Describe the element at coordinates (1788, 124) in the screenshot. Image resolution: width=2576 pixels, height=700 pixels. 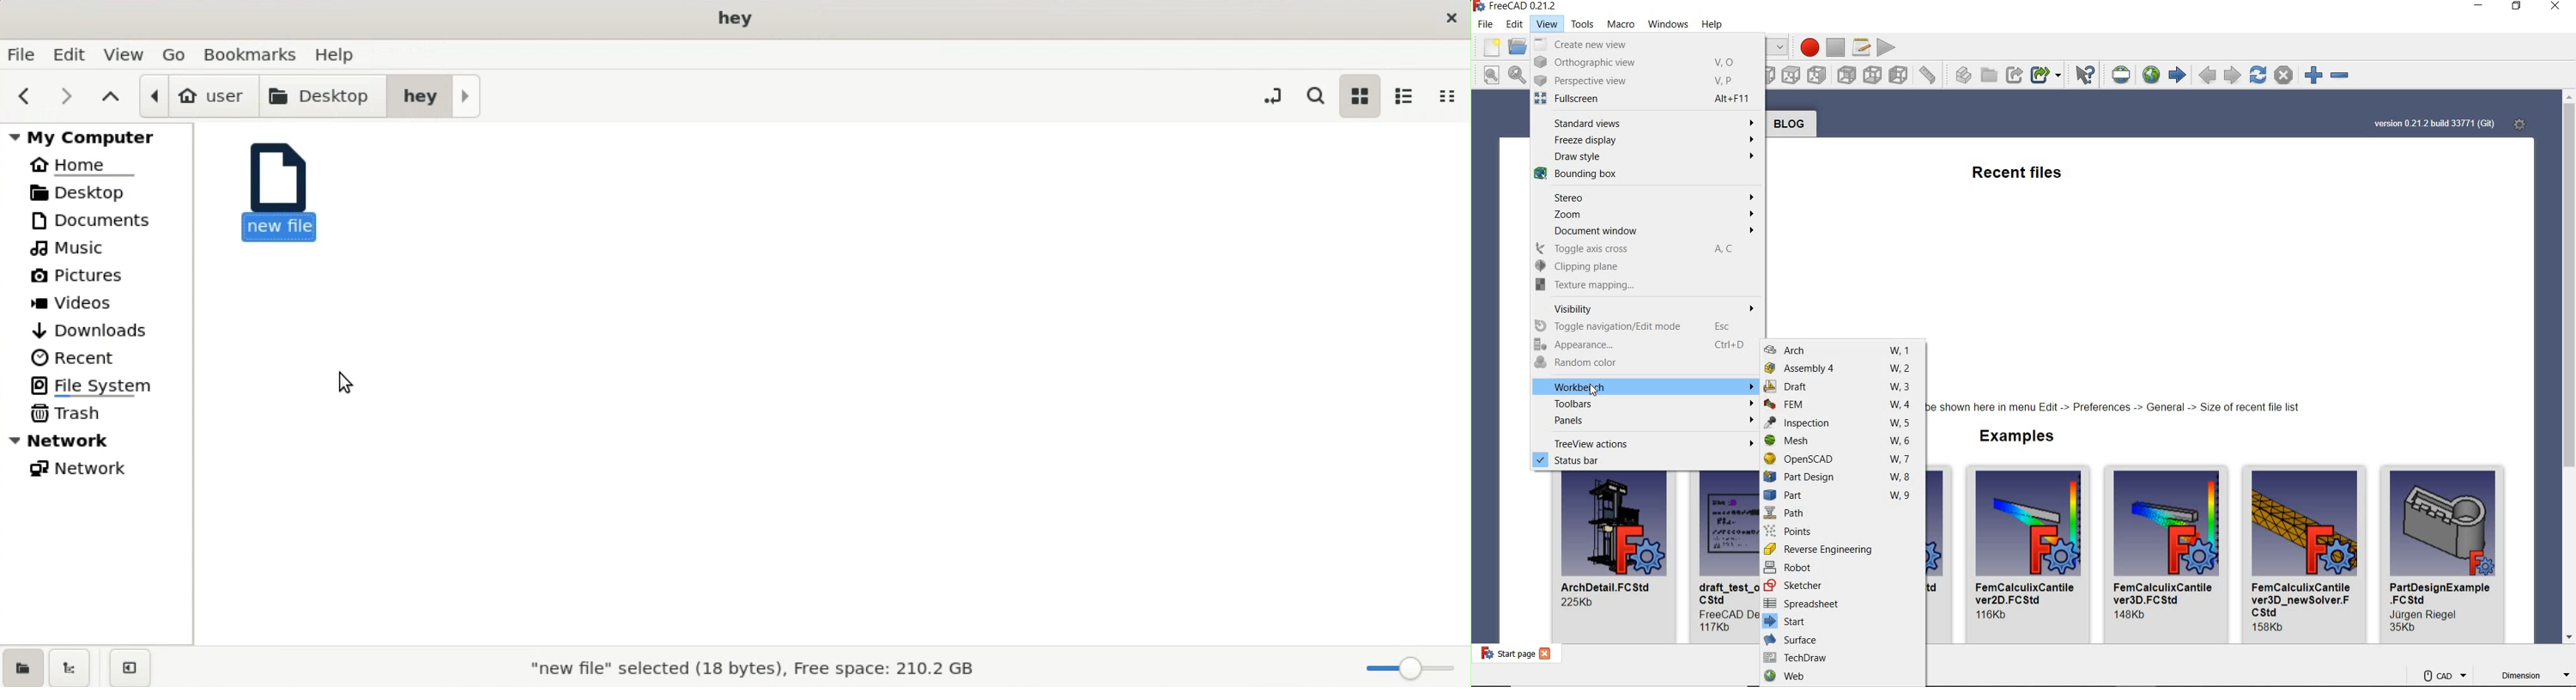
I see `blog` at that location.